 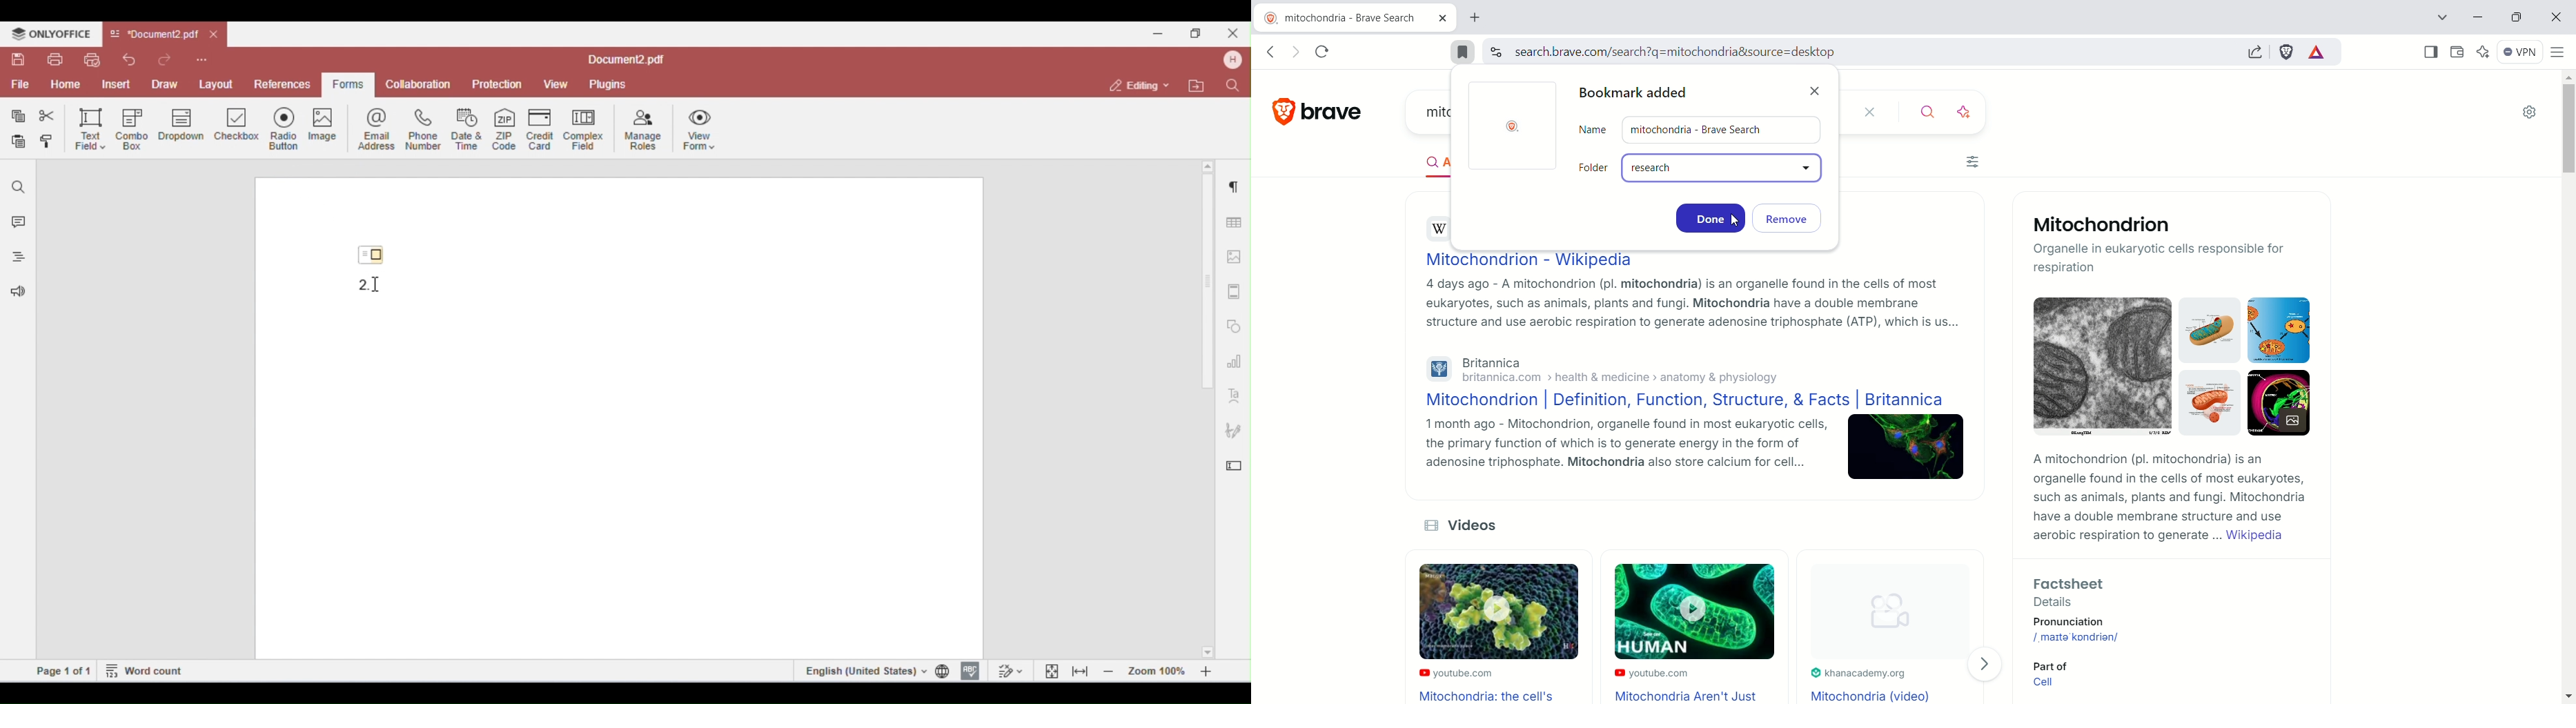 I want to click on ask AI, so click(x=1965, y=110).